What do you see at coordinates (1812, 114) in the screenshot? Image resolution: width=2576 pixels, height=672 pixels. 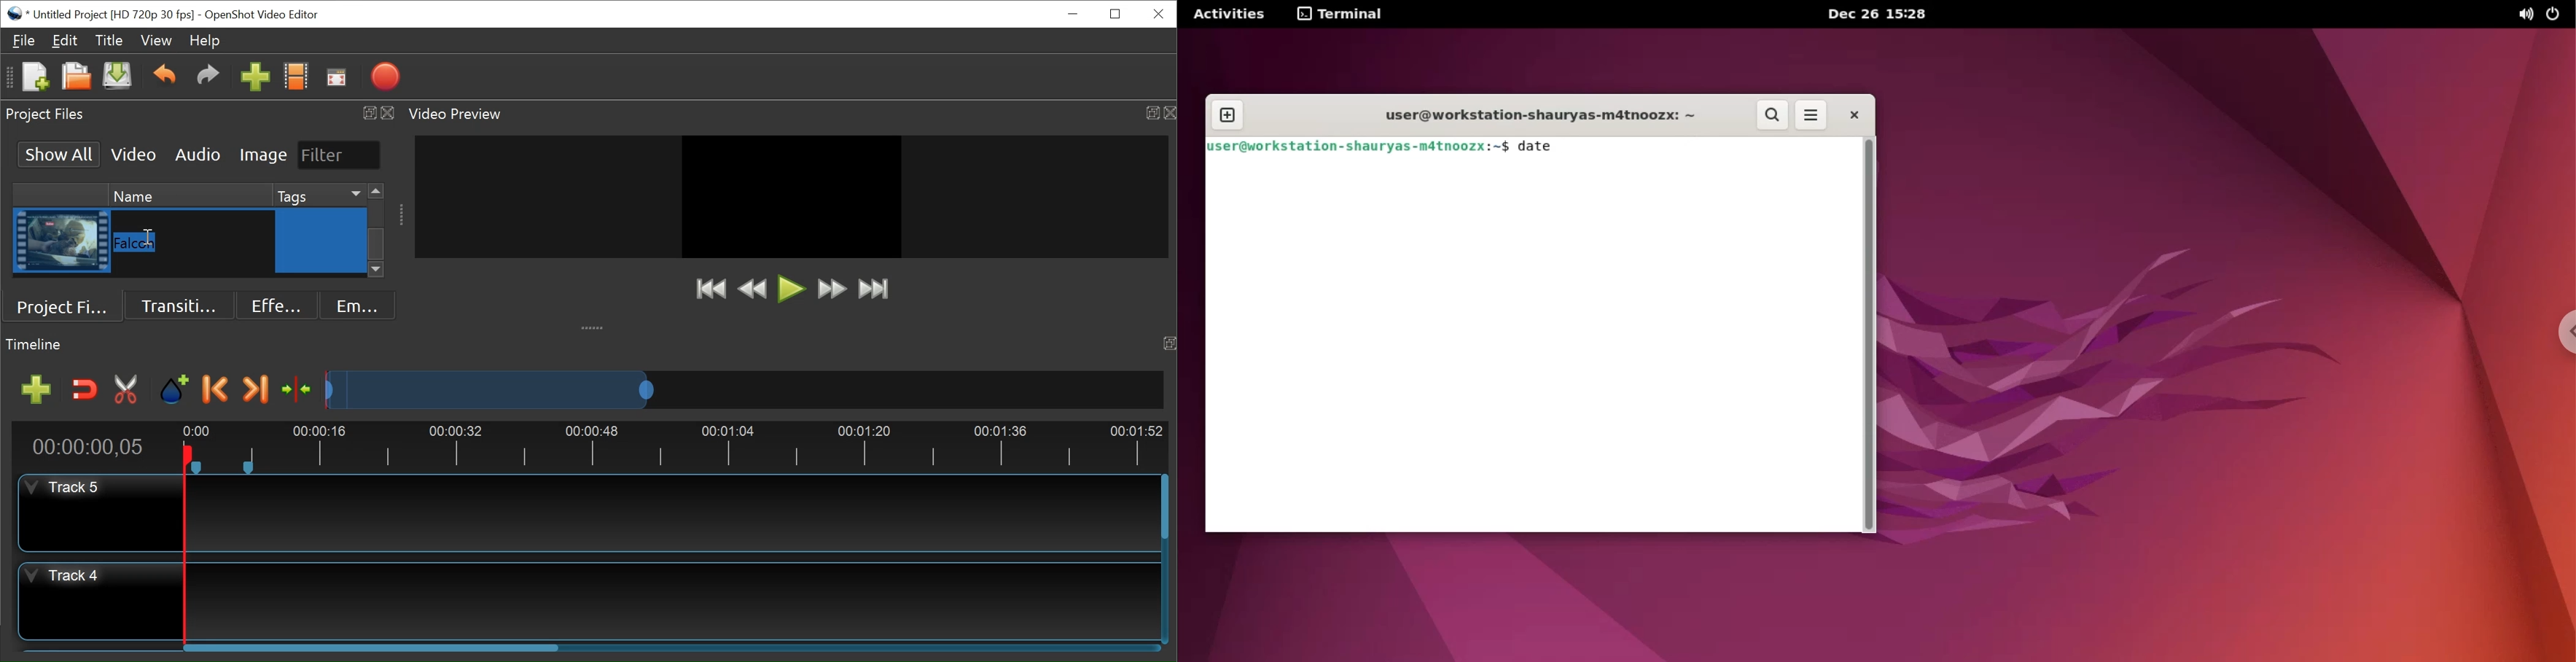 I see `more options` at bounding box center [1812, 114].